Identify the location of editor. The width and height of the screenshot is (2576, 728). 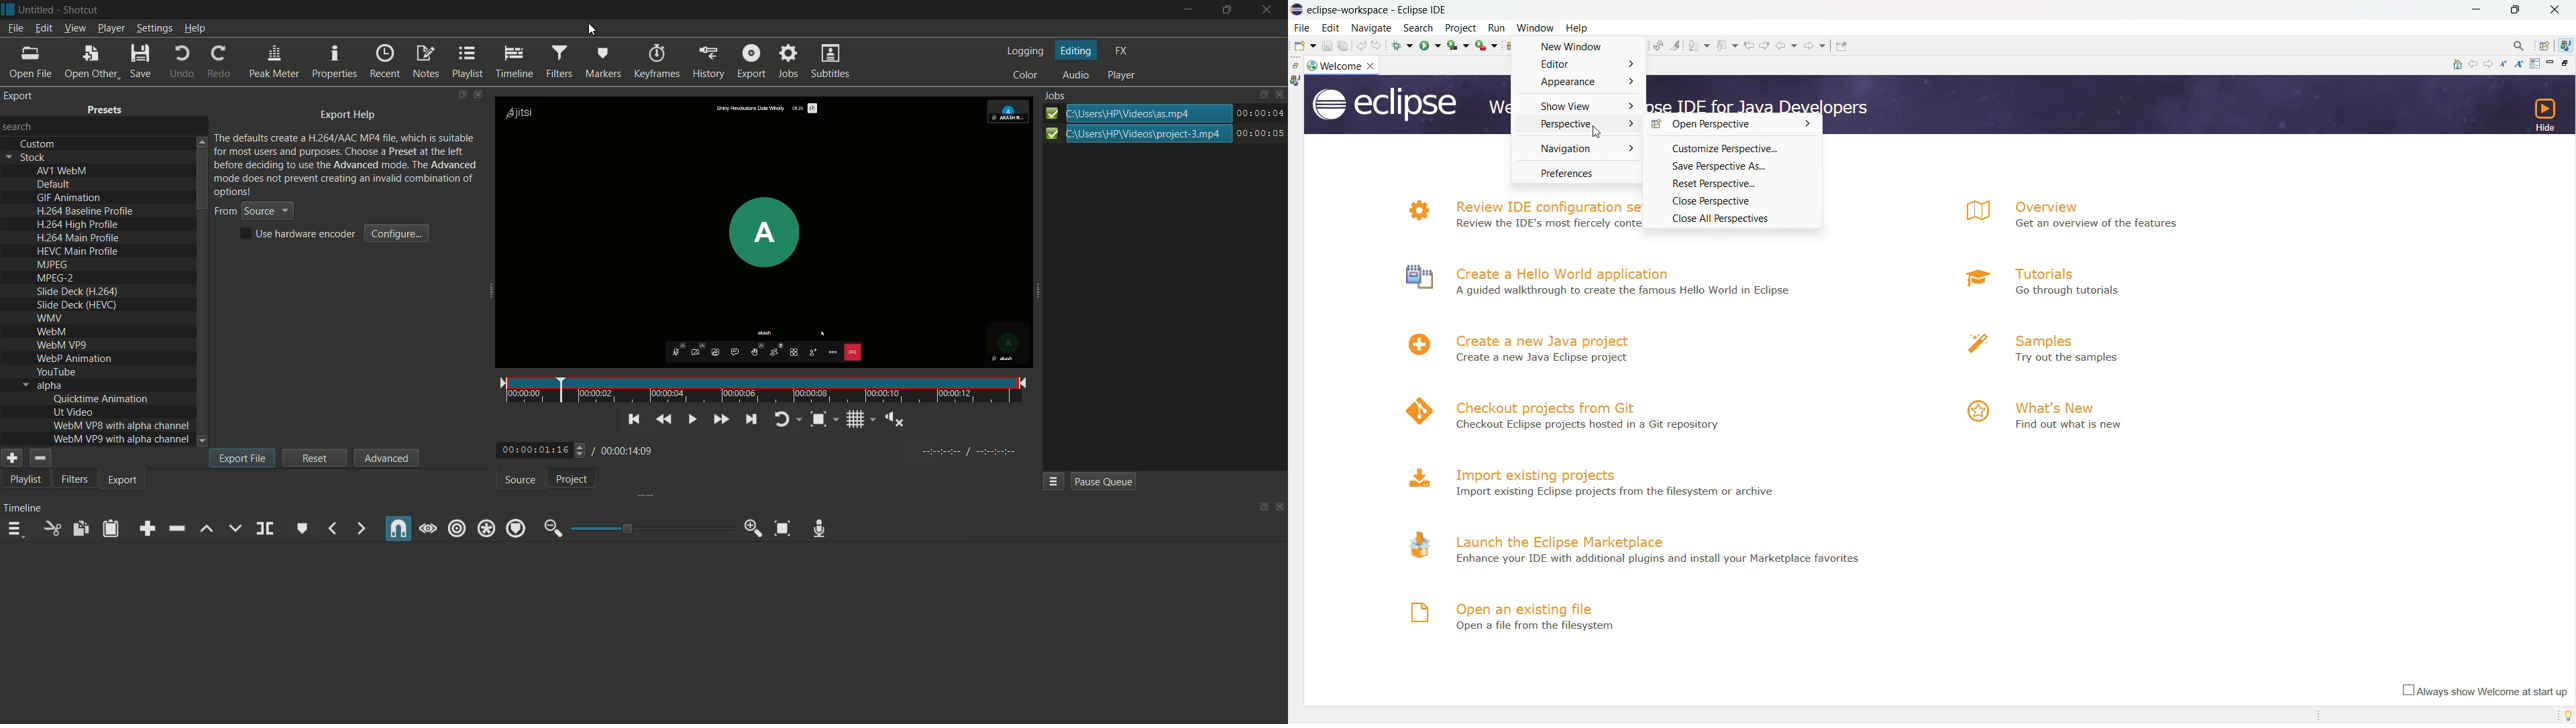
(1576, 64).